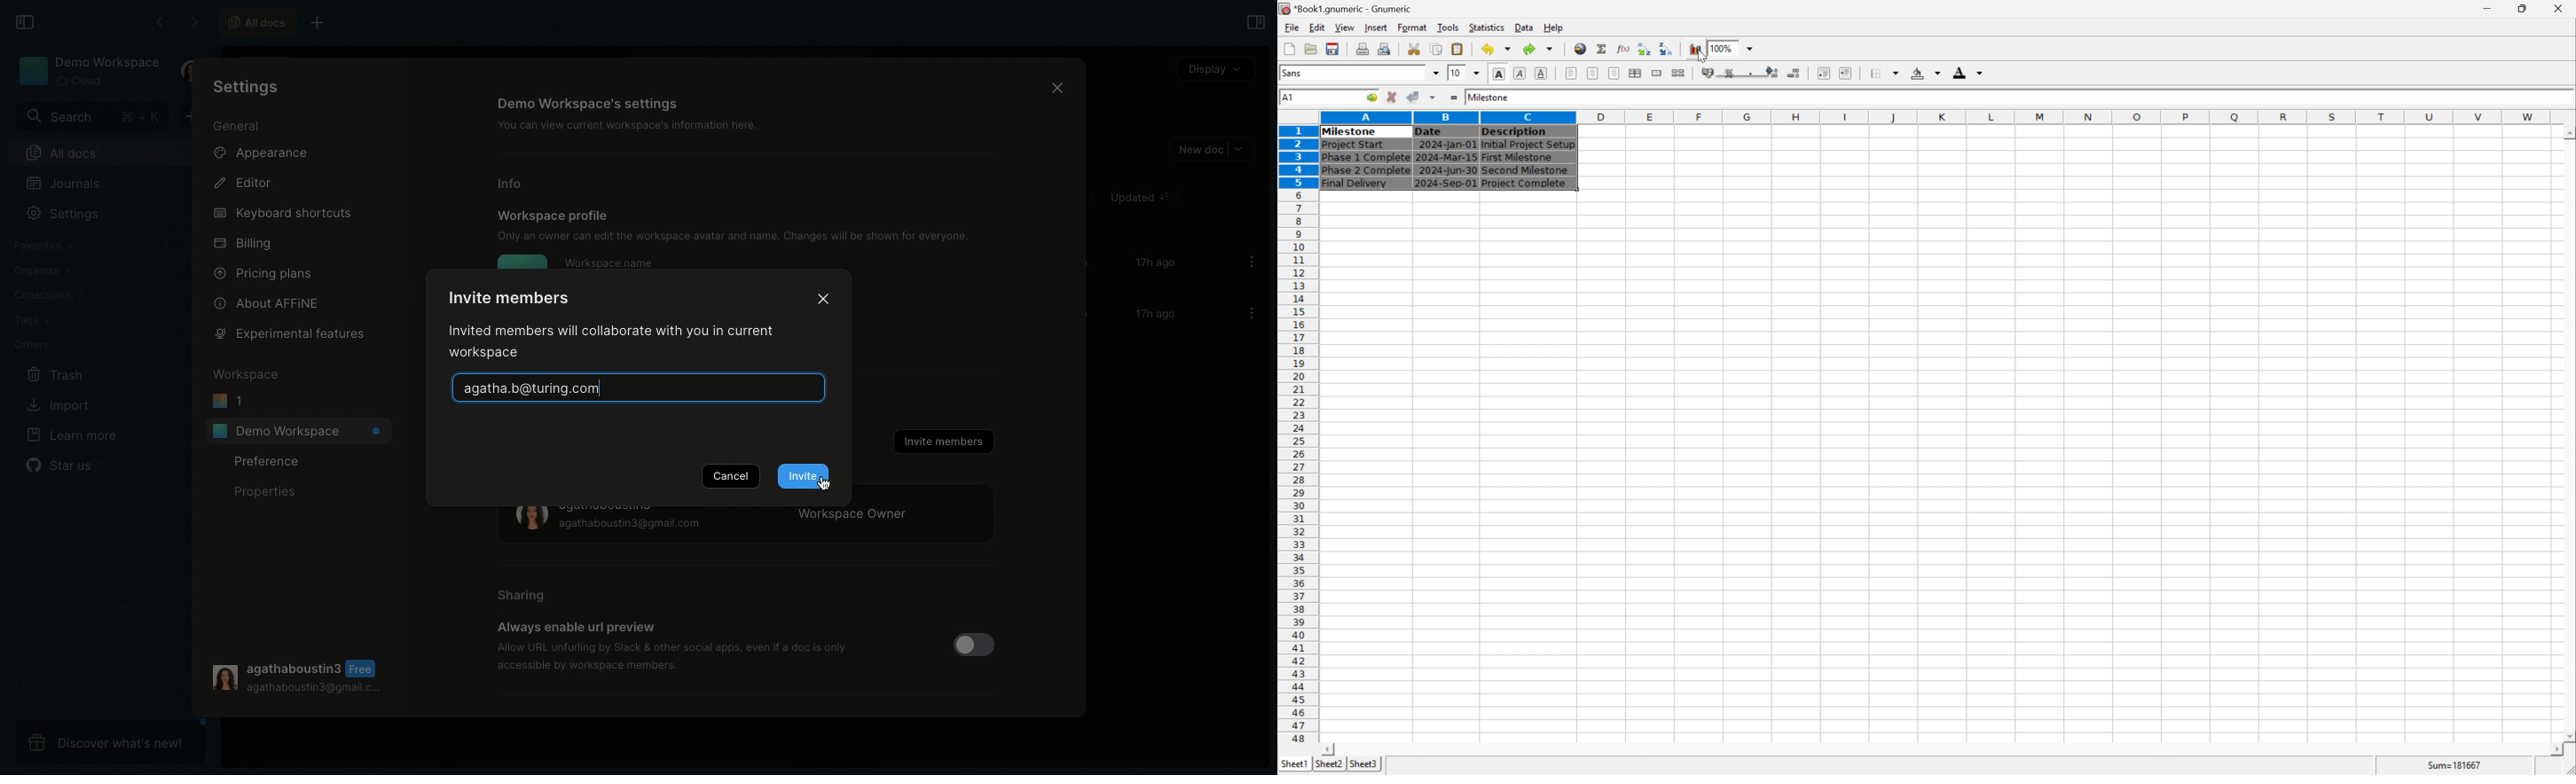 The height and width of the screenshot is (784, 2576). I want to click on Open right panel, so click(1254, 22).